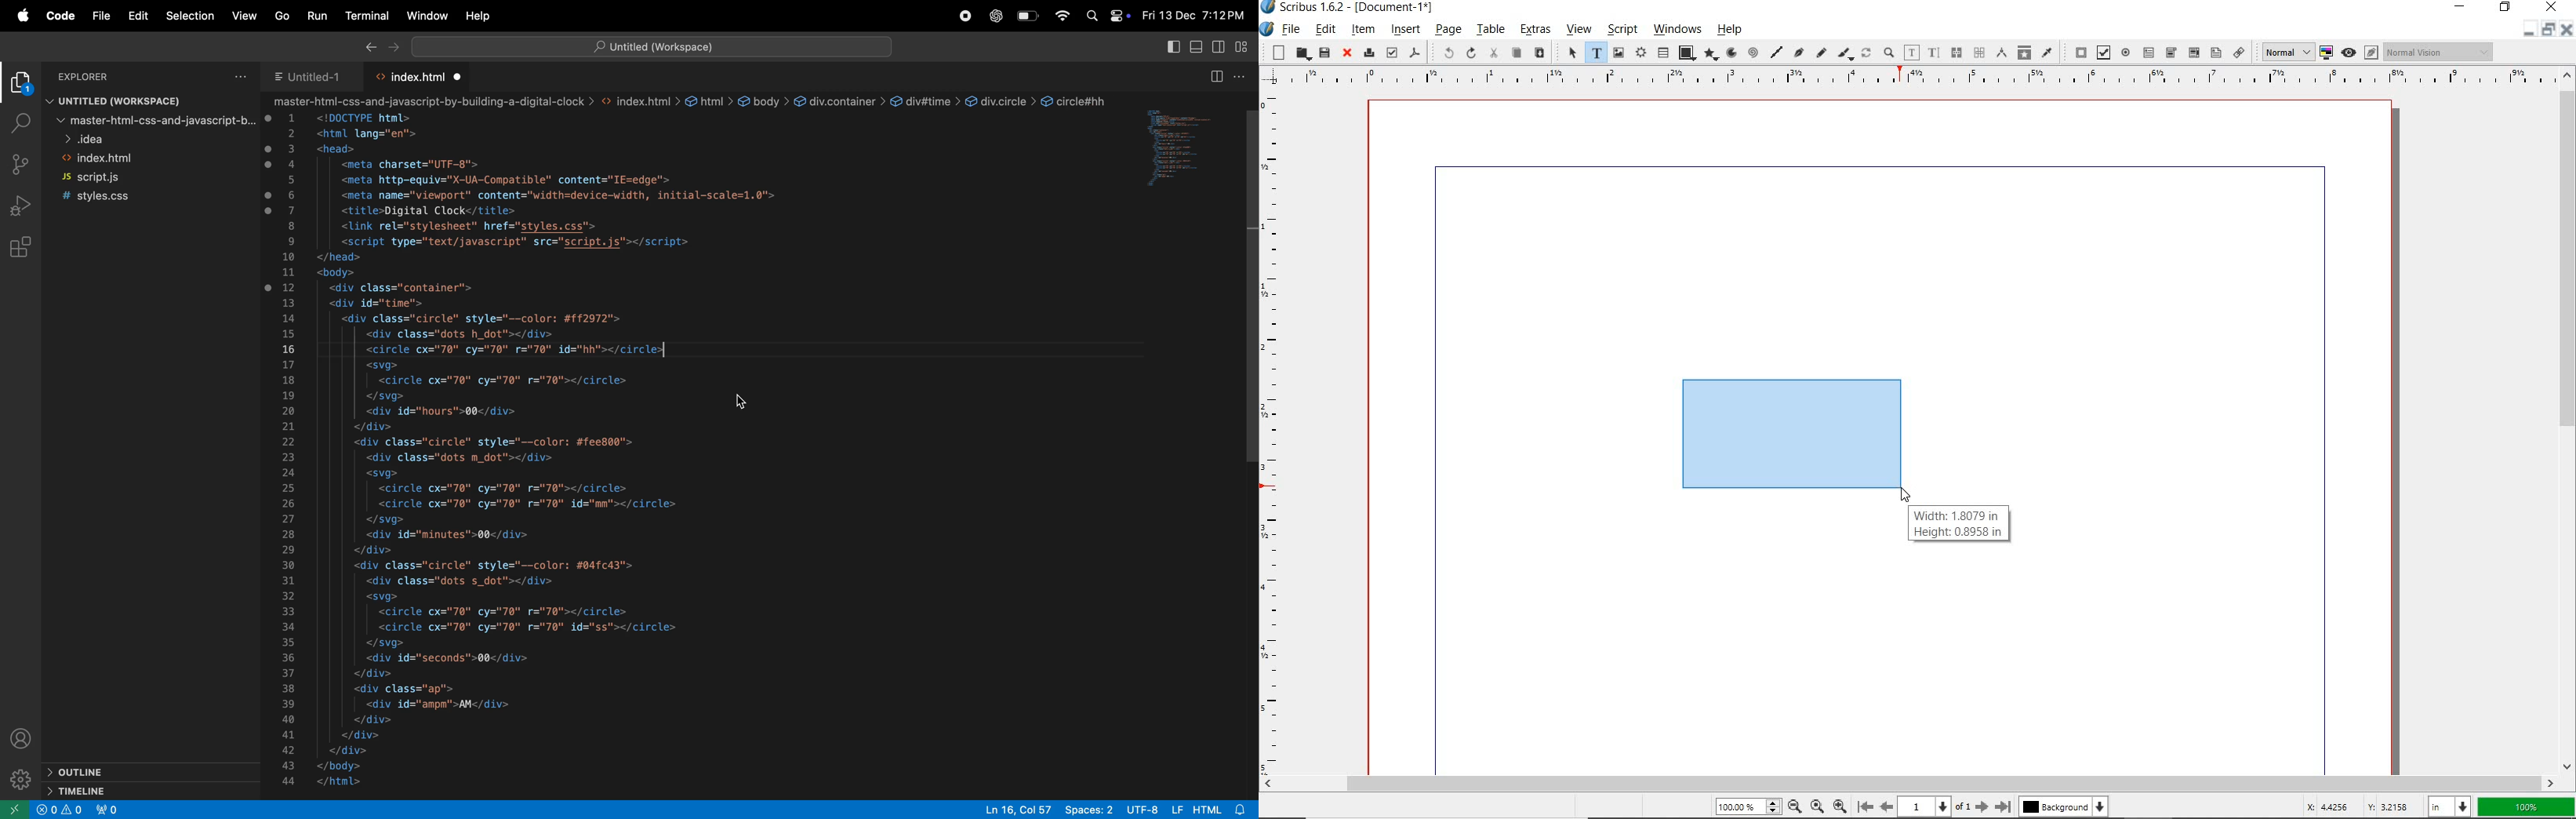 This screenshot has height=840, width=2576. What do you see at coordinates (1917, 76) in the screenshot?
I see `Horizontal Margins` at bounding box center [1917, 76].